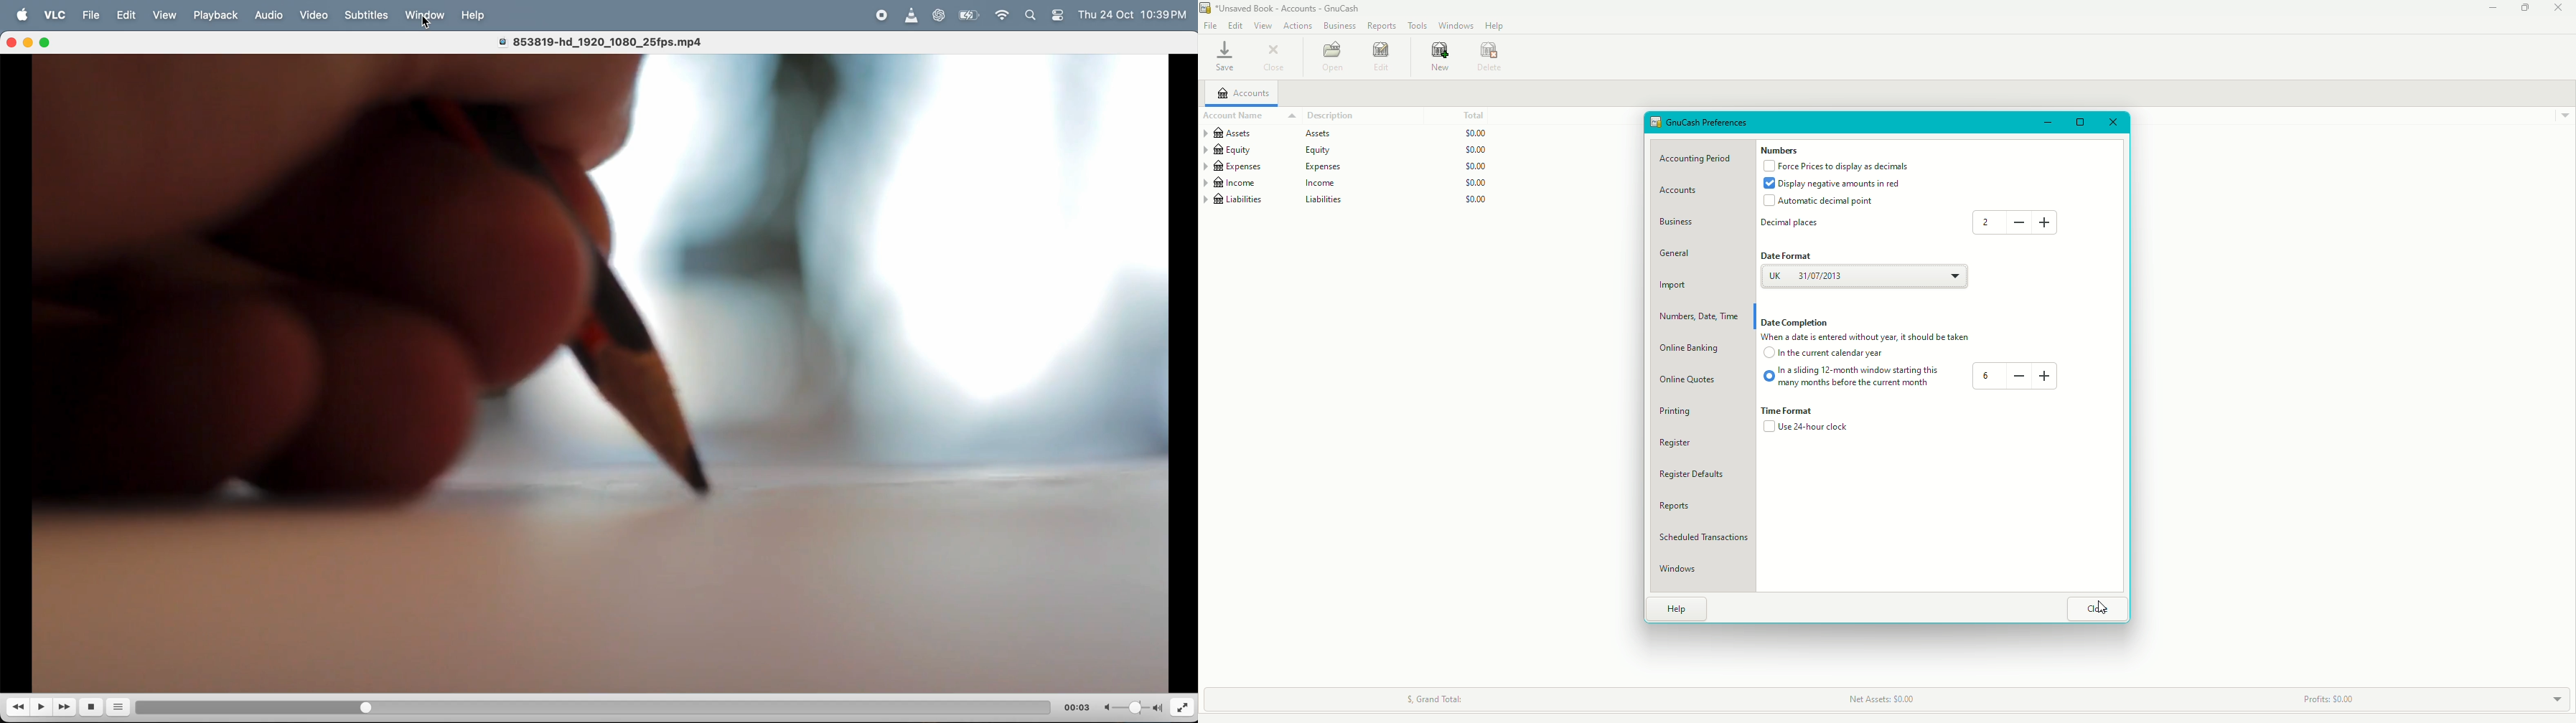 Image resolution: width=2576 pixels, height=728 pixels. I want to click on Automatic decimal, so click(1819, 202).